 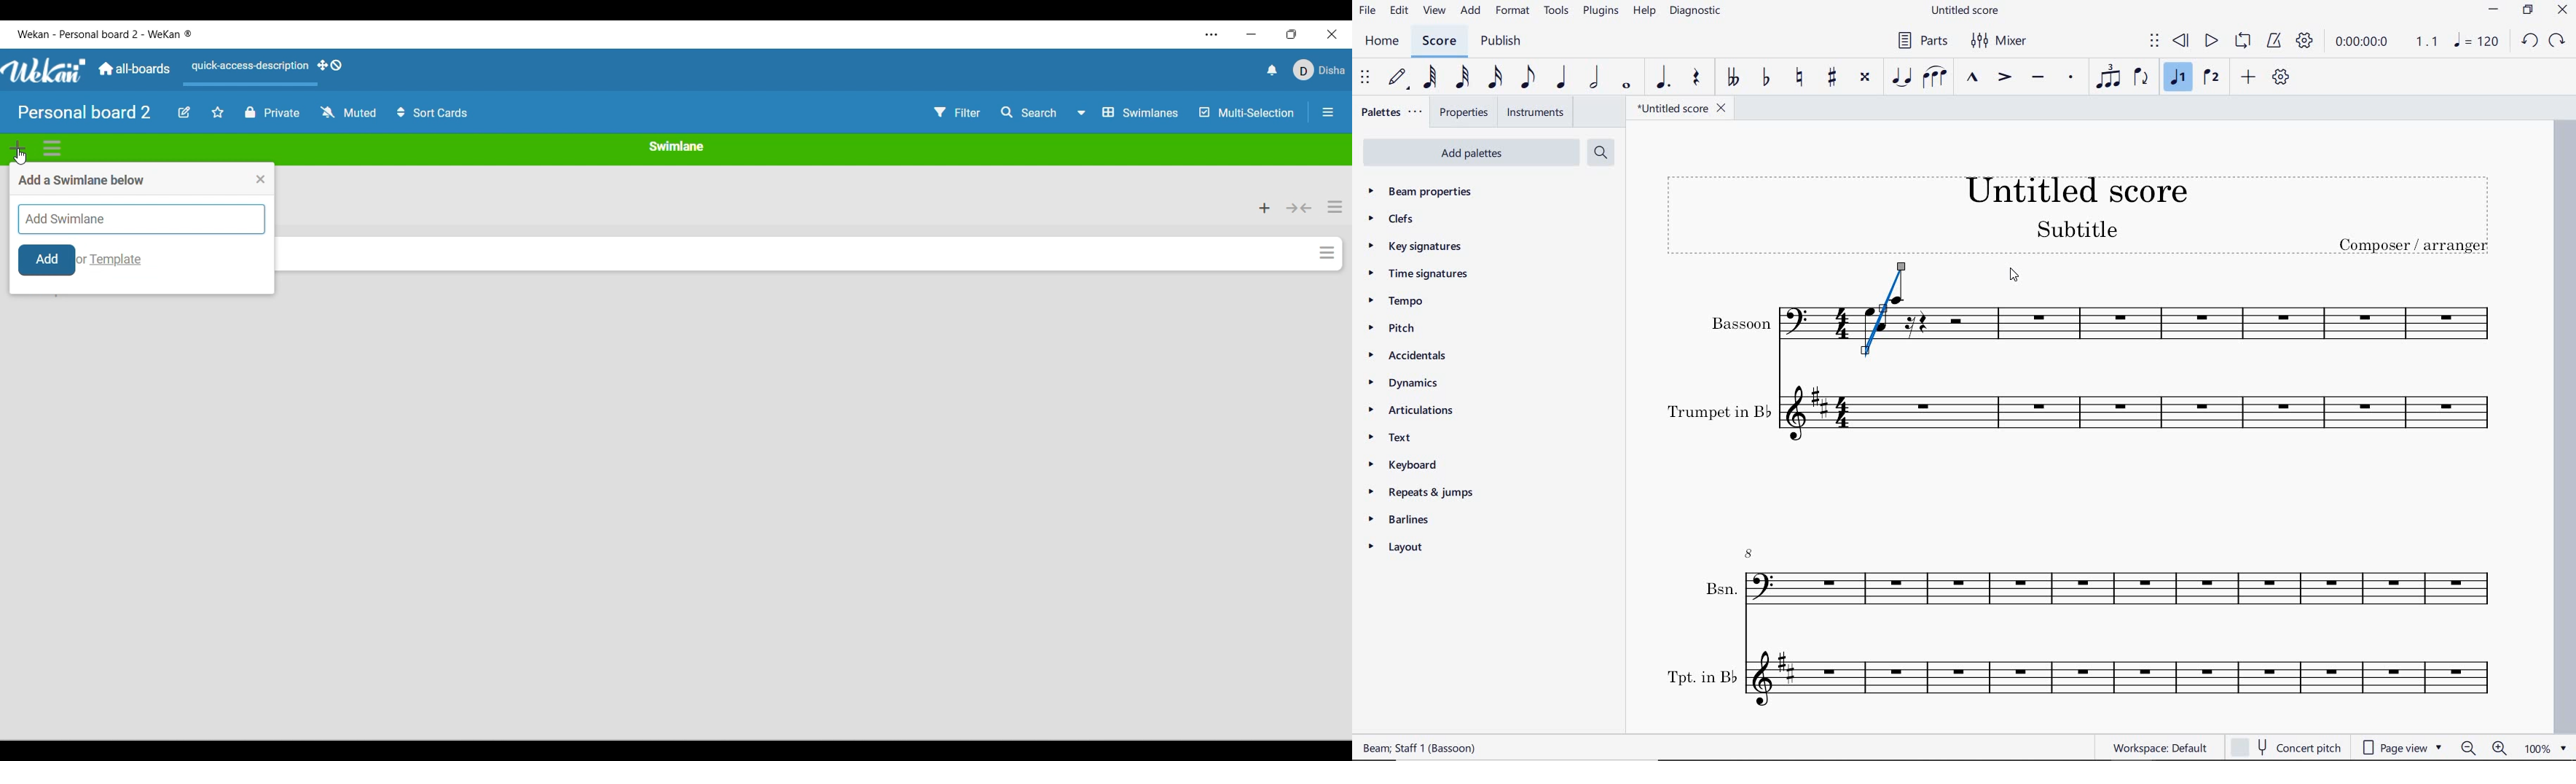 I want to click on Tpt. in B, so click(x=2094, y=682).